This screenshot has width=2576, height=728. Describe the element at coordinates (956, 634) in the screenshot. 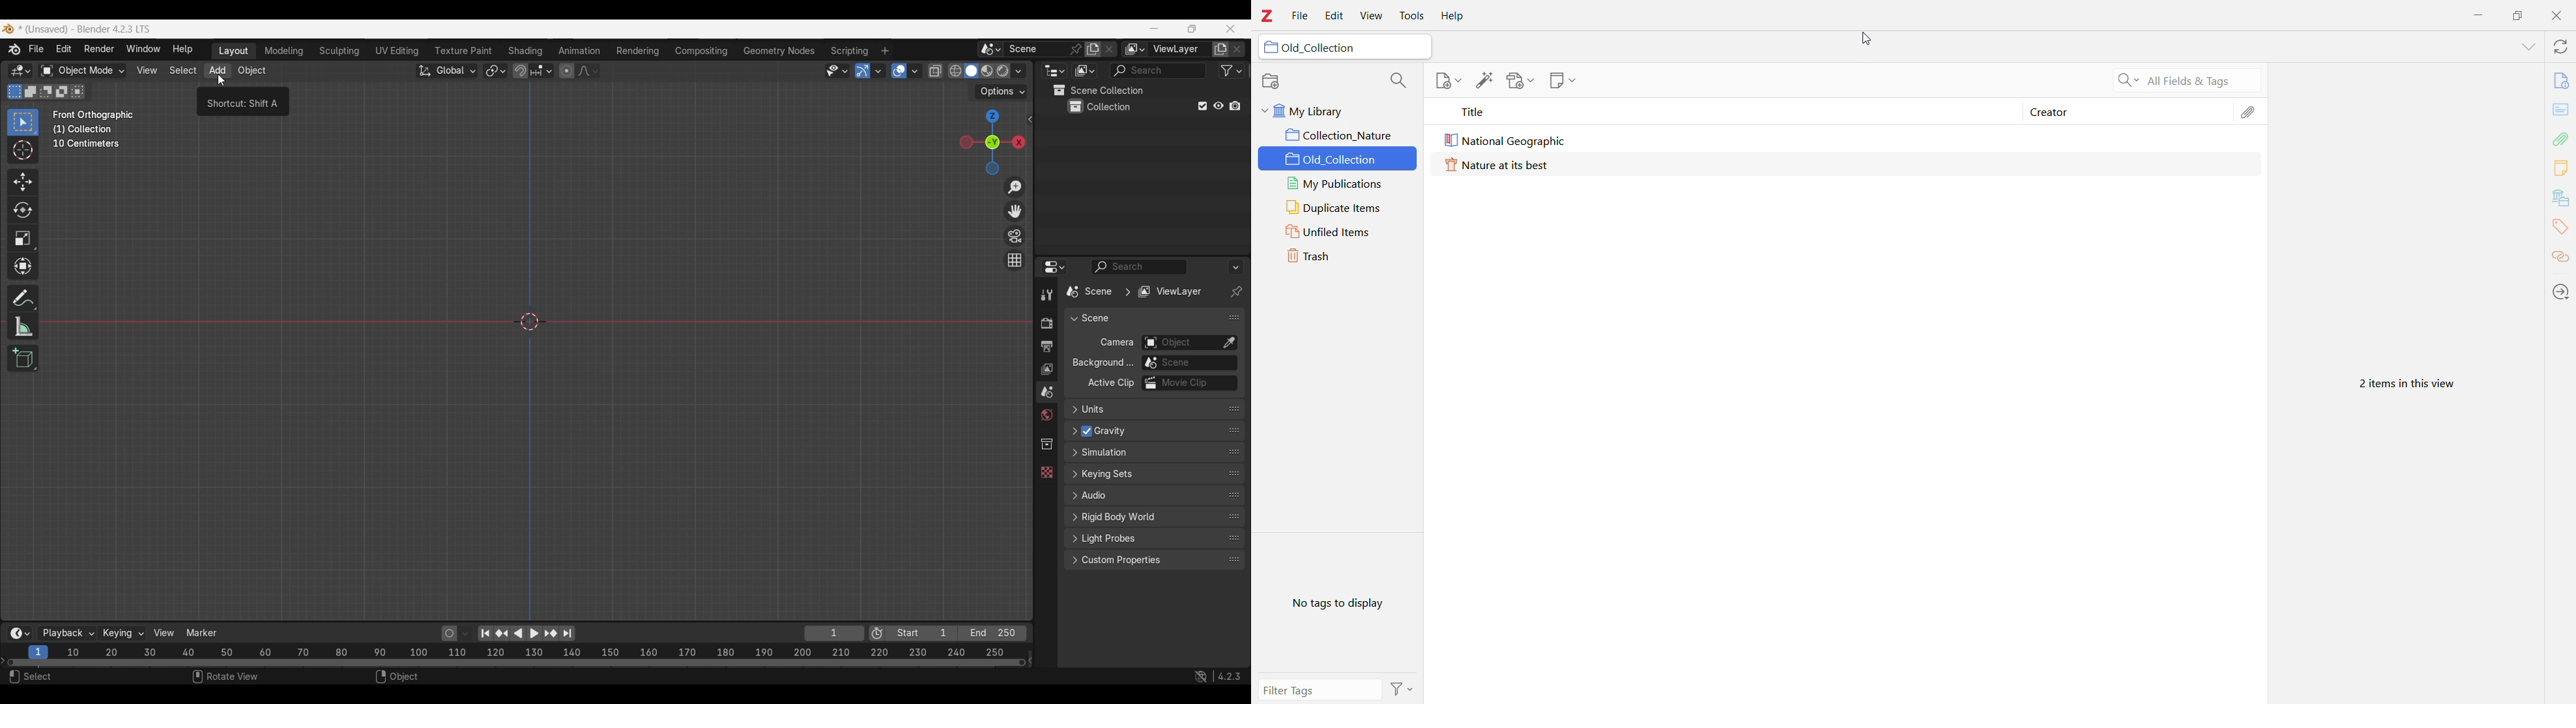

I see `Final frame of the playback rendering range` at that location.